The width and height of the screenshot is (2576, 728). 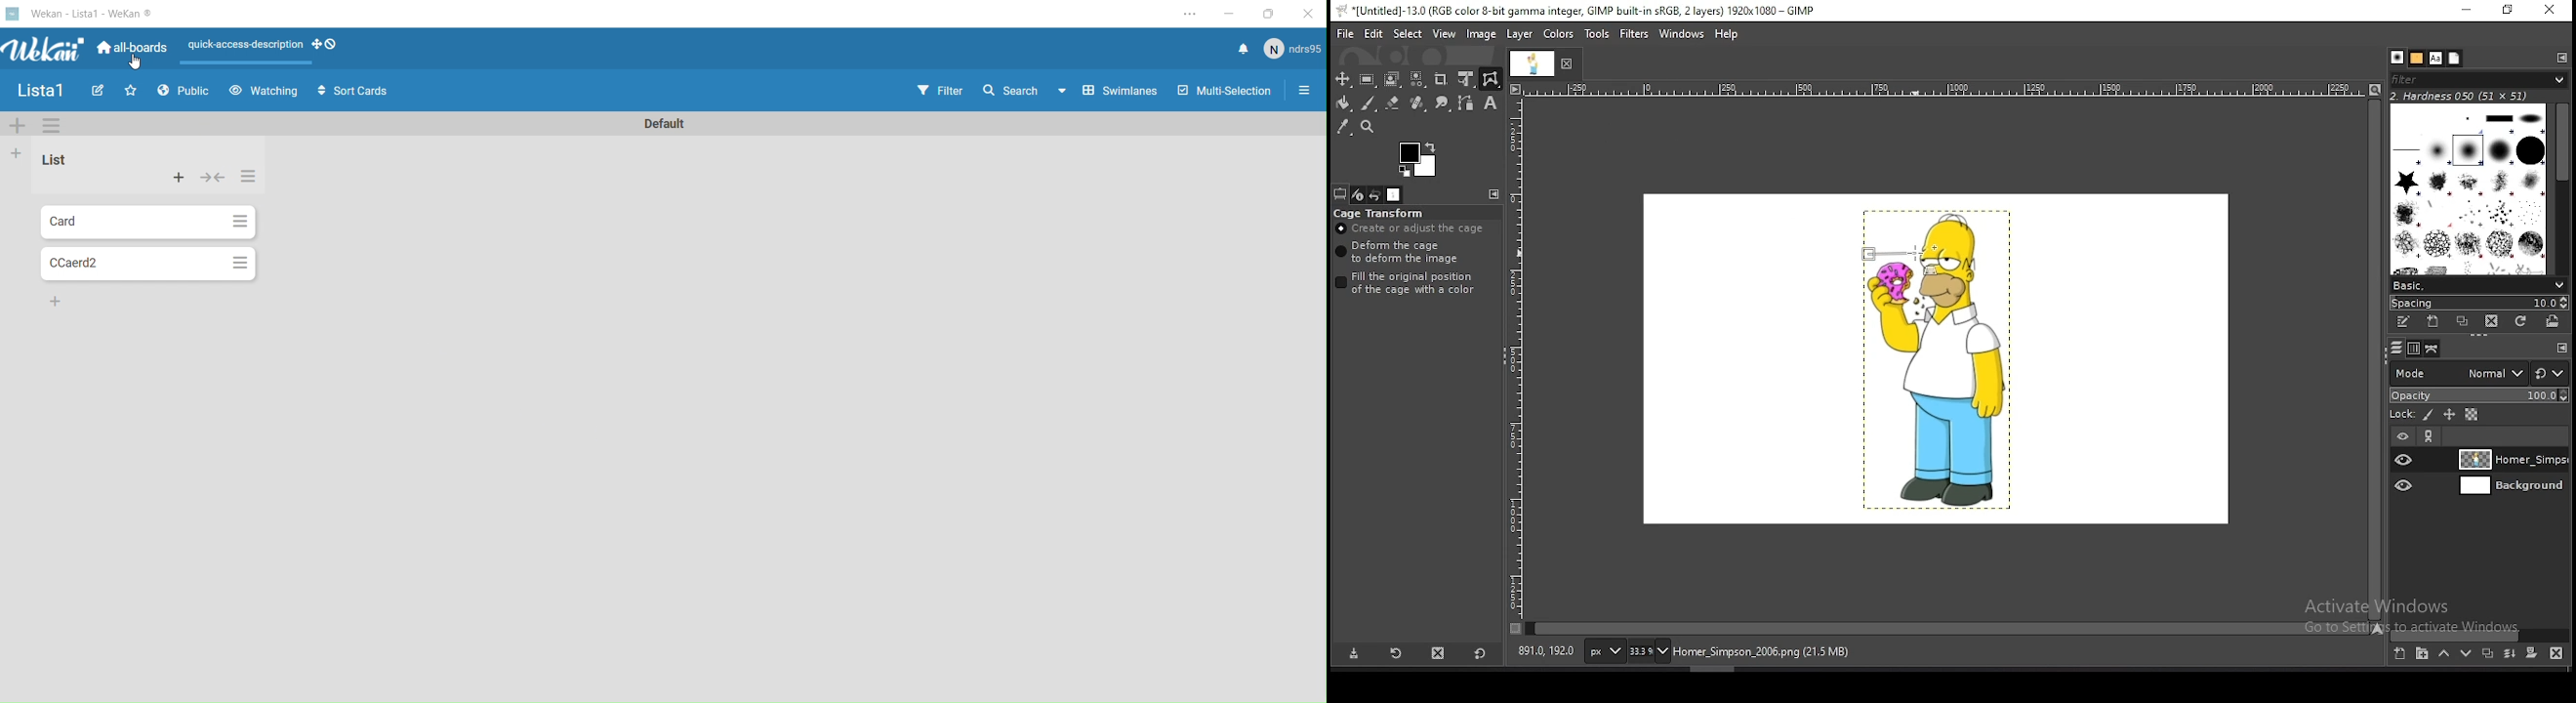 What do you see at coordinates (2511, 460) in the screenshot?
I see `layer` at bounding box center [2511, 460].